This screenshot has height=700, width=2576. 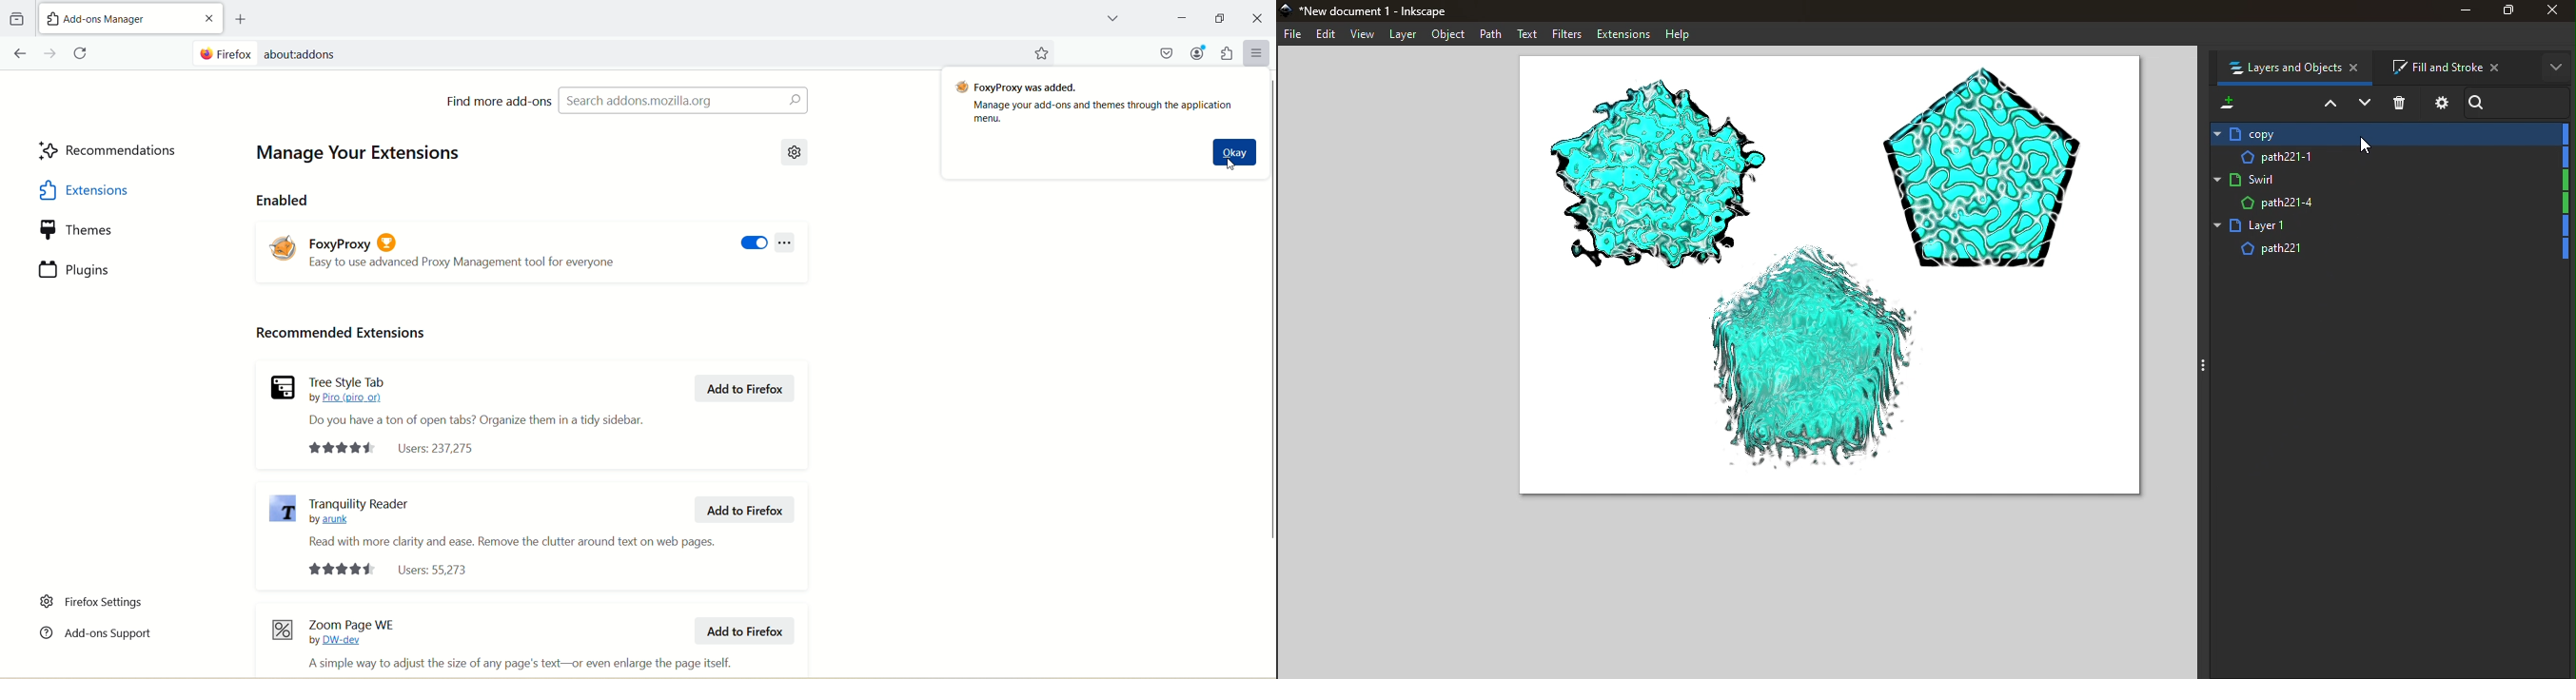 I want to click on Minimize, so click(x=1220, y=18).